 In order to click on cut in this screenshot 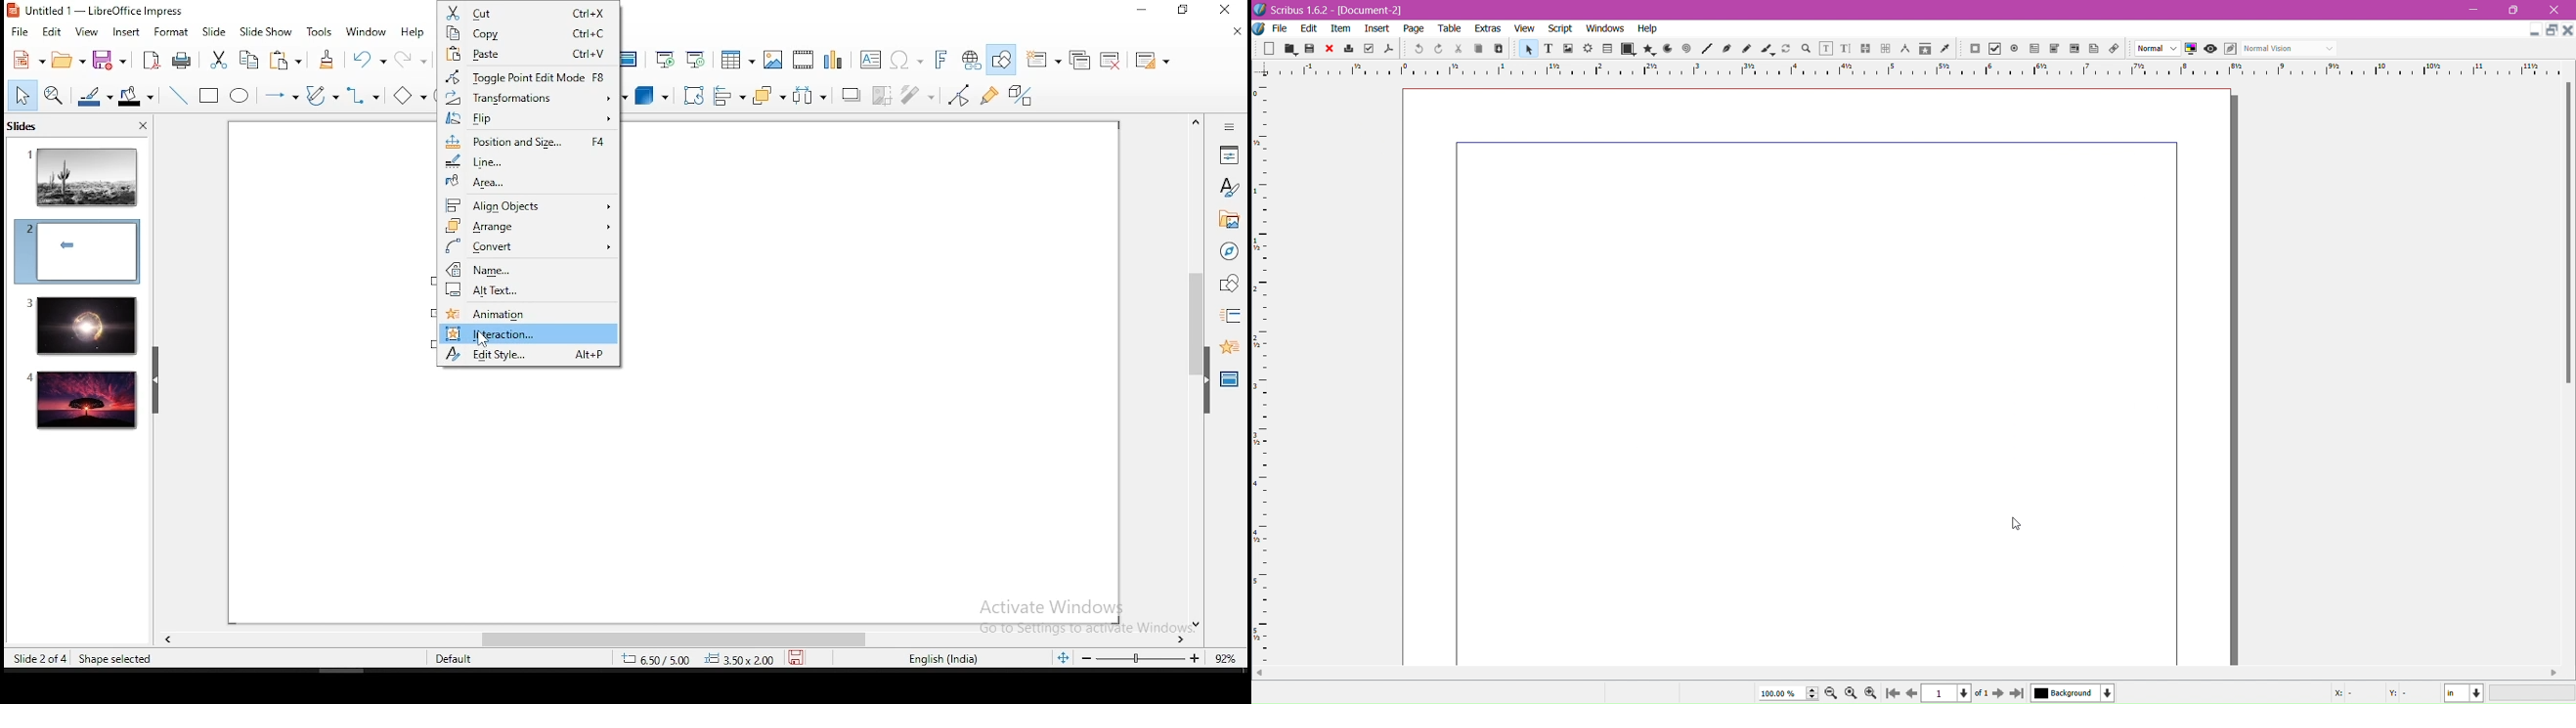, I will do `click(218, 60)`.